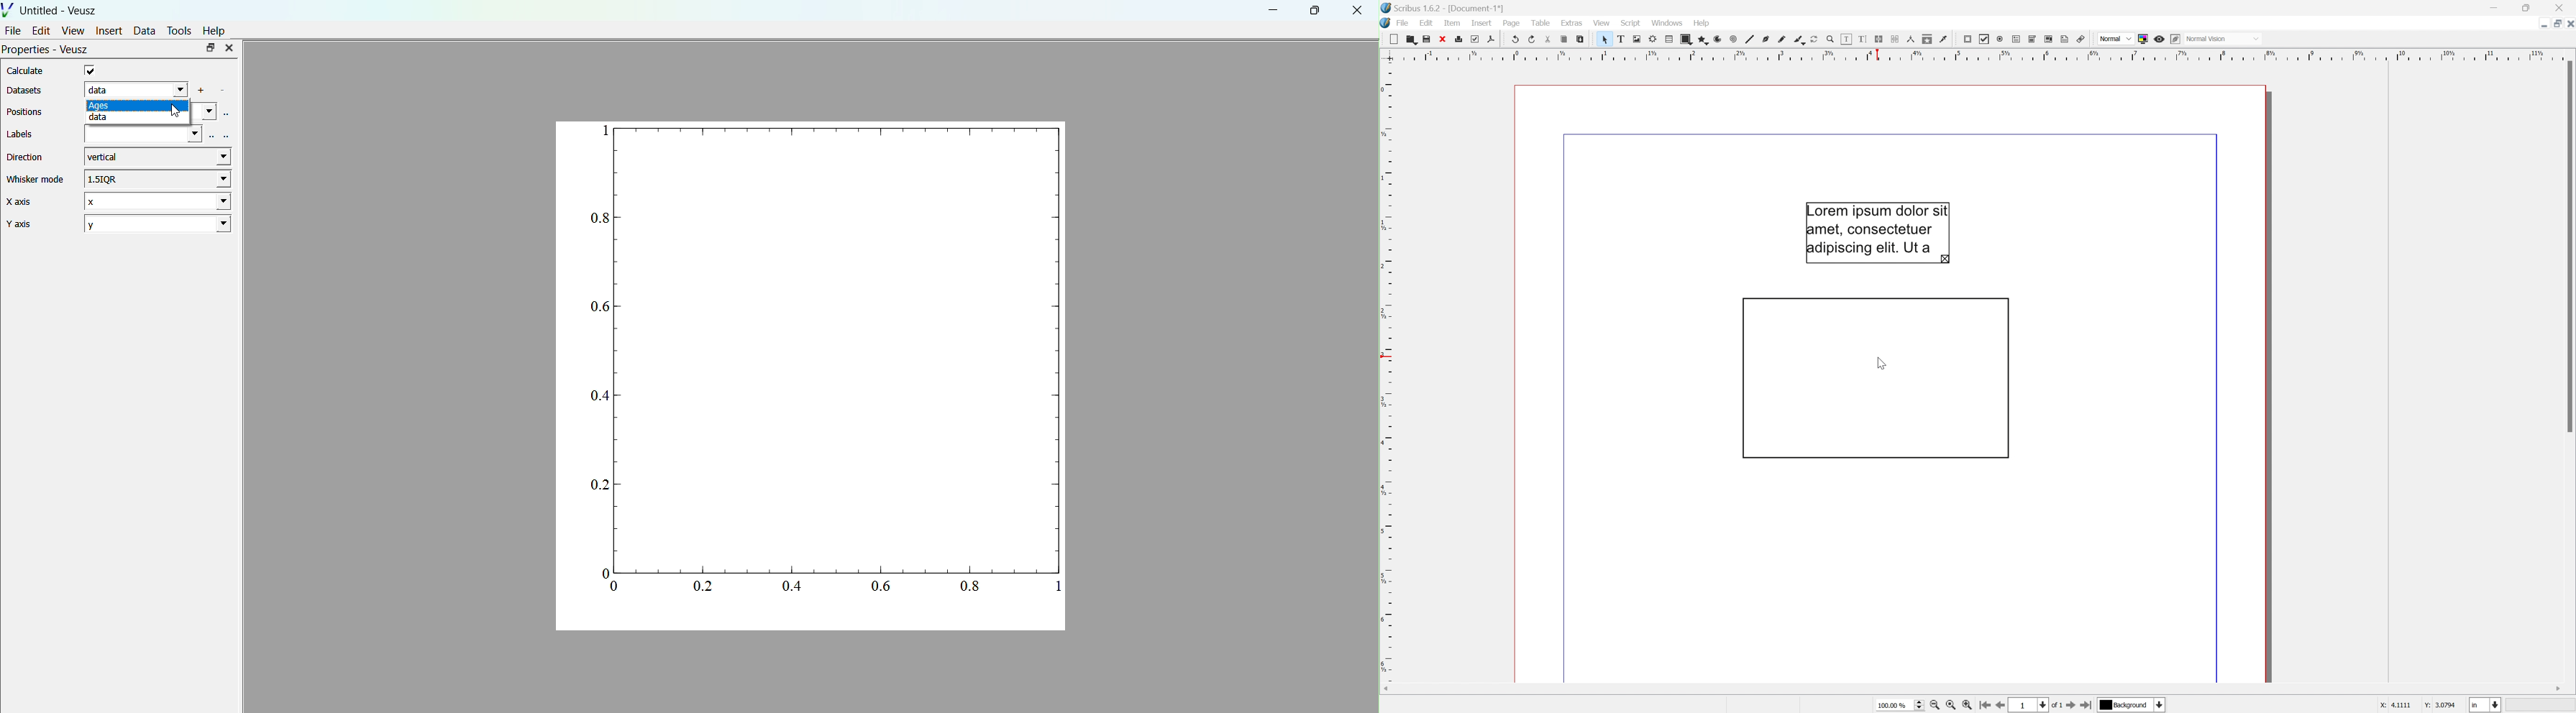 This screenshot has width=2576, height=728. Describe the element at coordinates (1458, 39) in the screenshot. I see `Print` at that location.